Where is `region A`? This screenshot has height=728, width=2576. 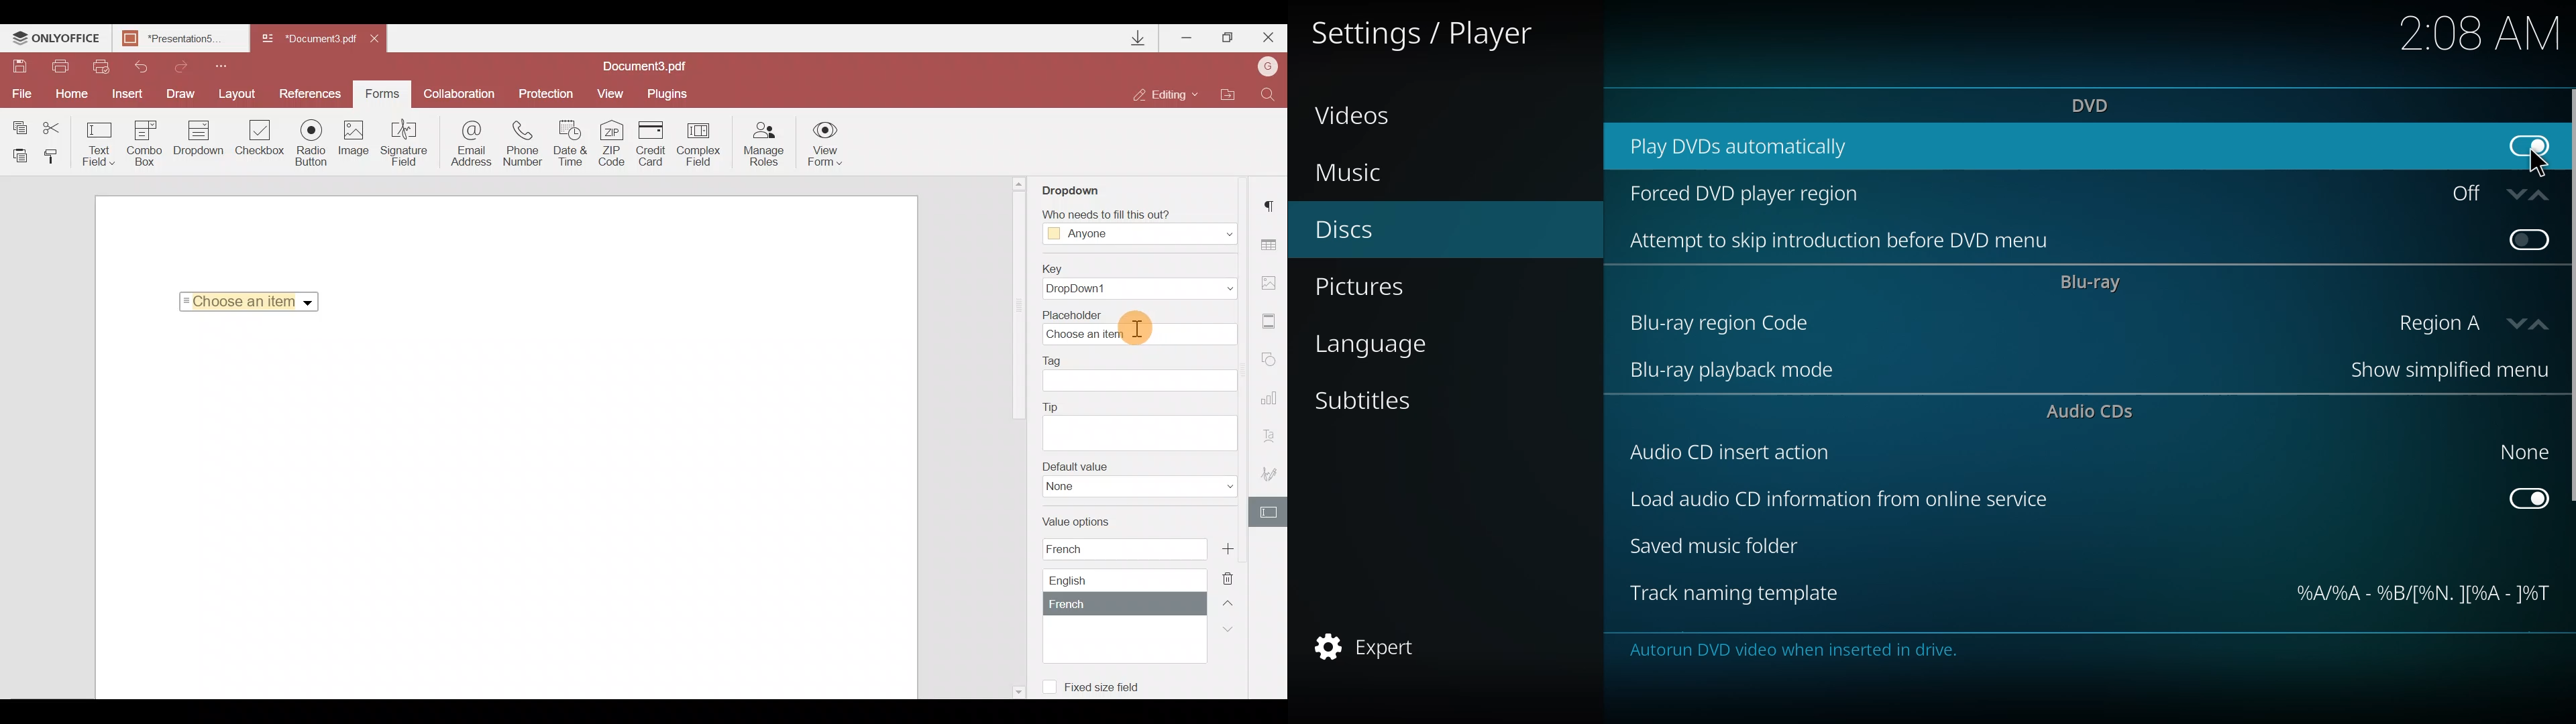
region A is located at coordinates (2465, 322).